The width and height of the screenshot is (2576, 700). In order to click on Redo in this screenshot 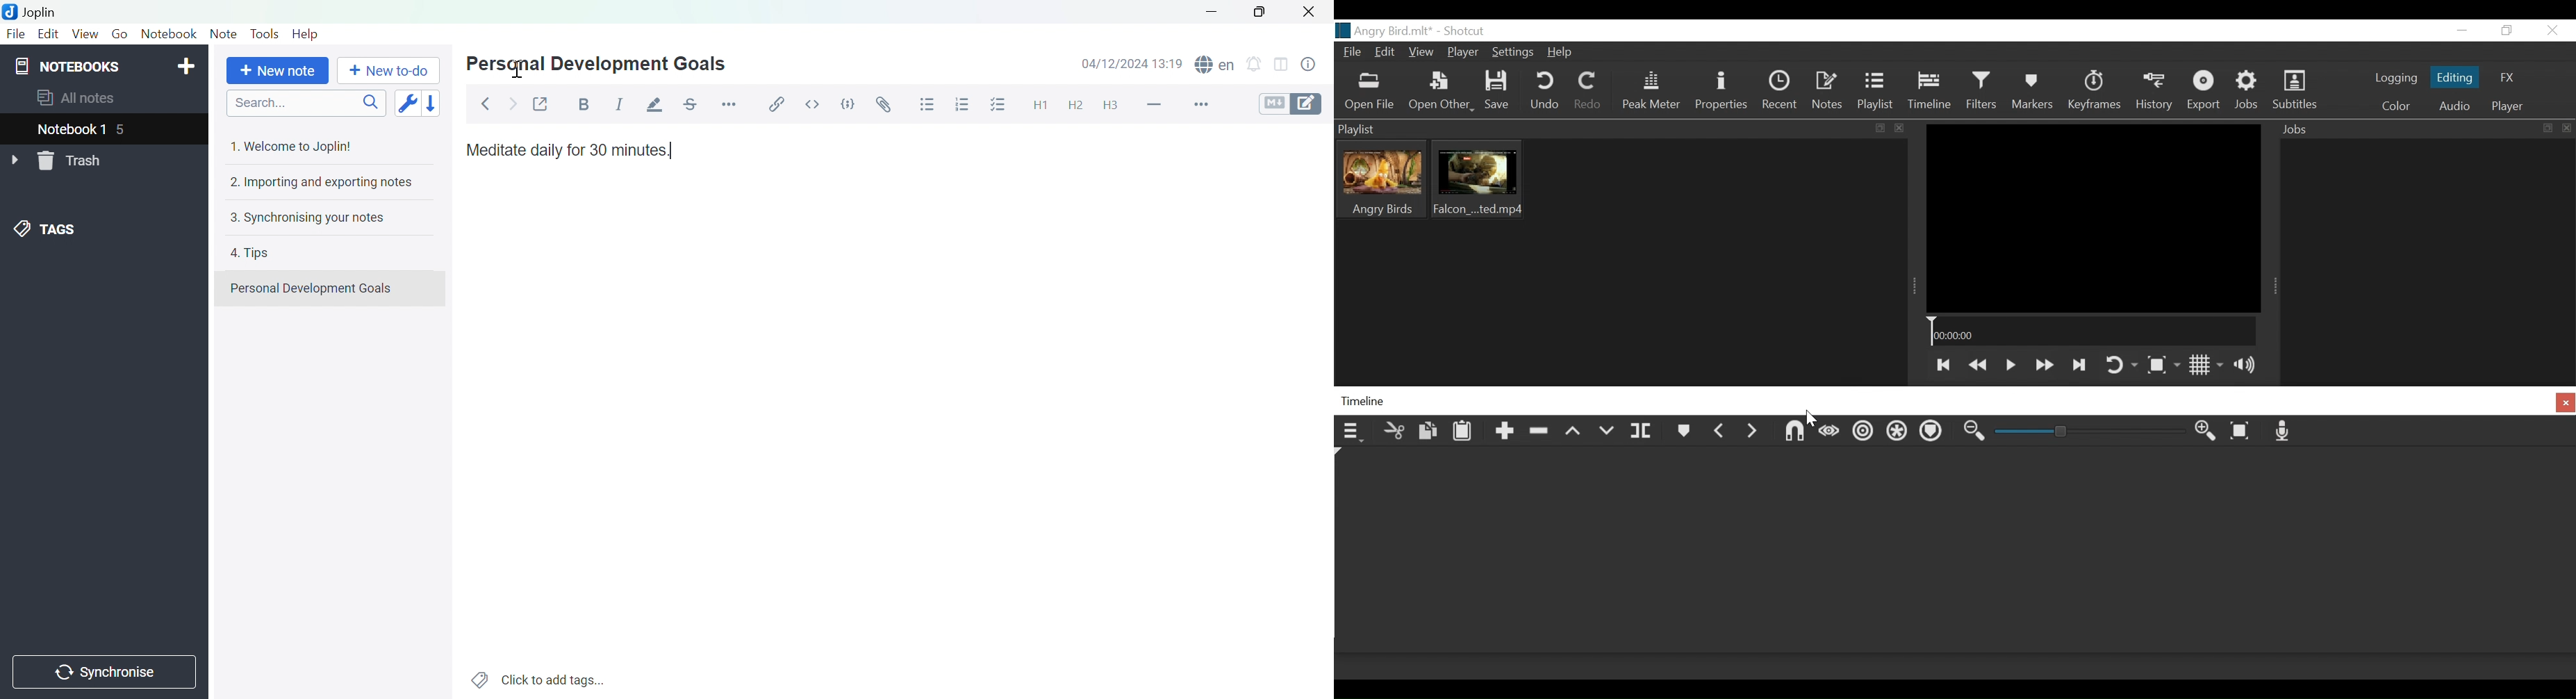, I will do `click(1589, 91)`.